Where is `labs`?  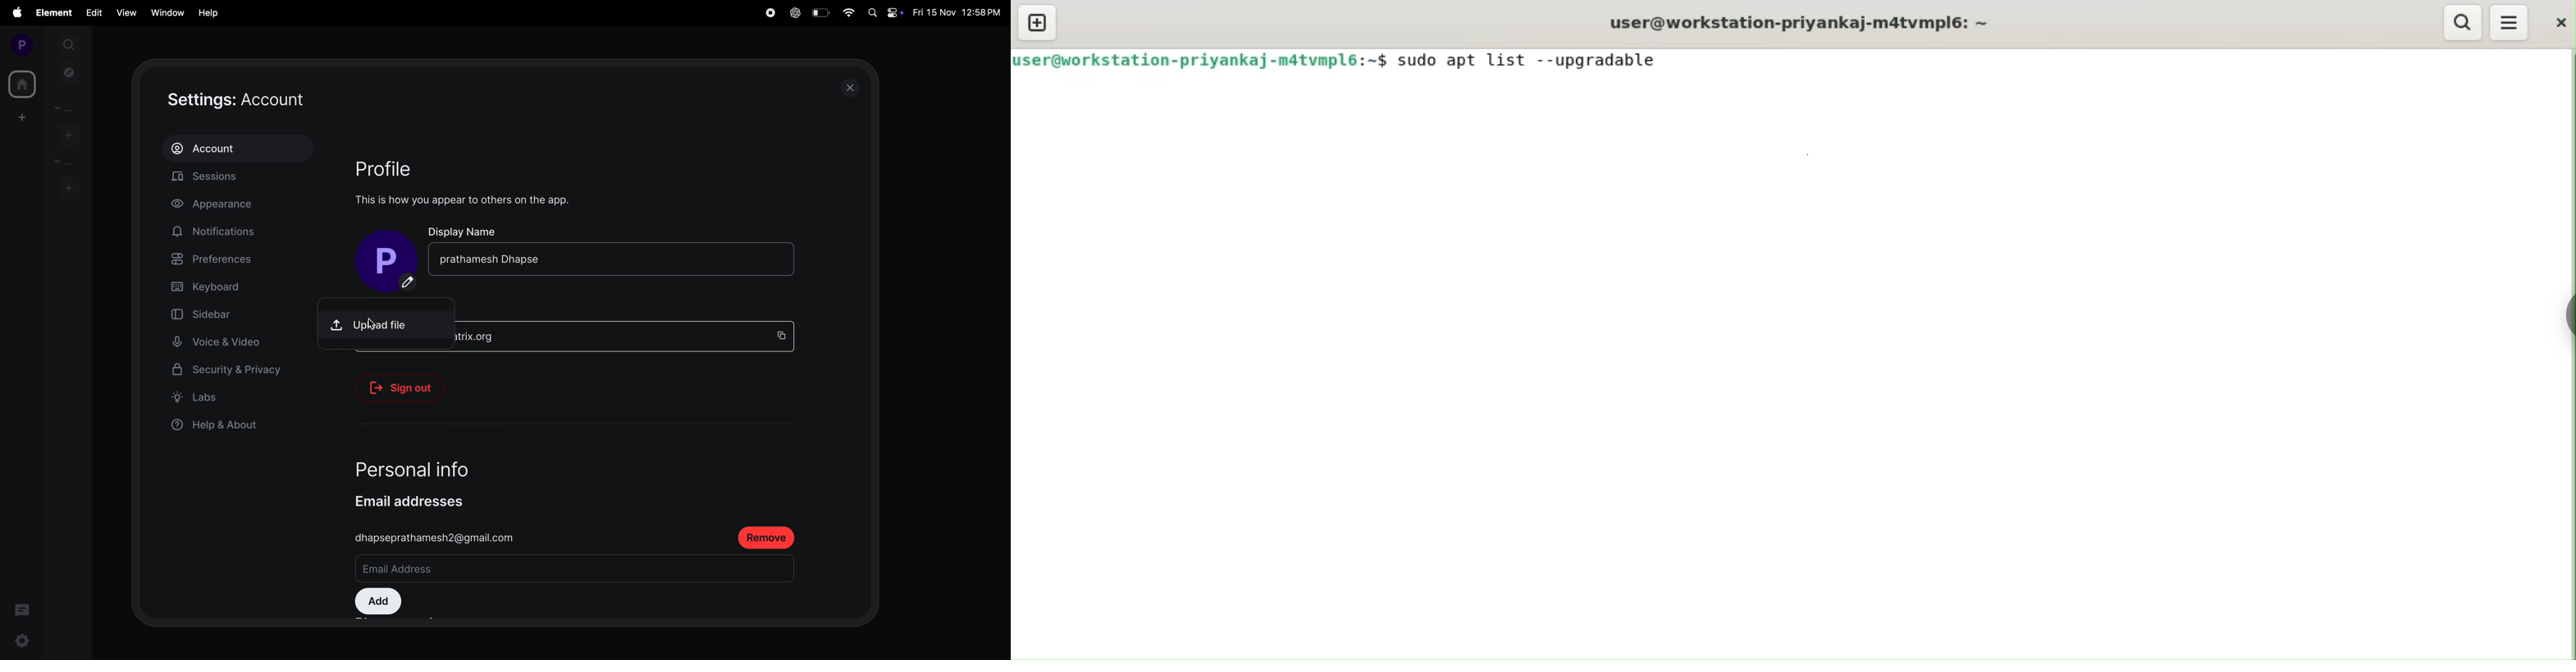 labs is located at coordinates (227, 397).